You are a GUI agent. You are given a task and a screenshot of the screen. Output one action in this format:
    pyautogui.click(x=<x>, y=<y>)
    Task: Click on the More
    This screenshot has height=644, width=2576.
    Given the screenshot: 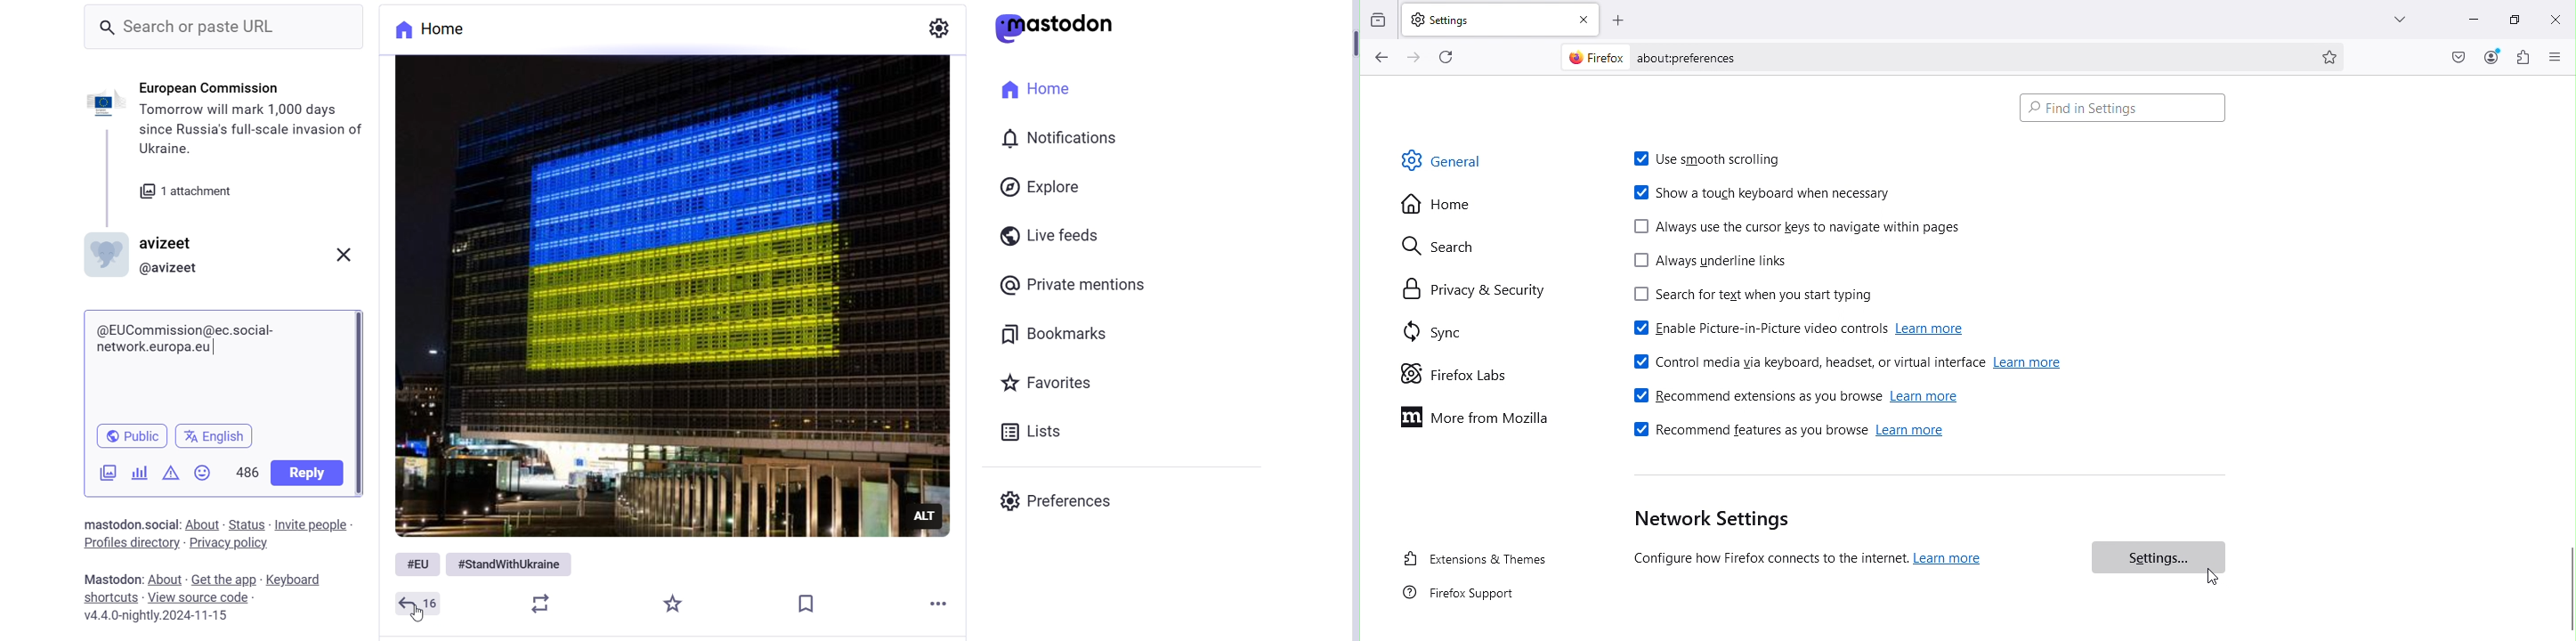 What is the action you would take?
    pyautogui.click(x=942, y=603)
    